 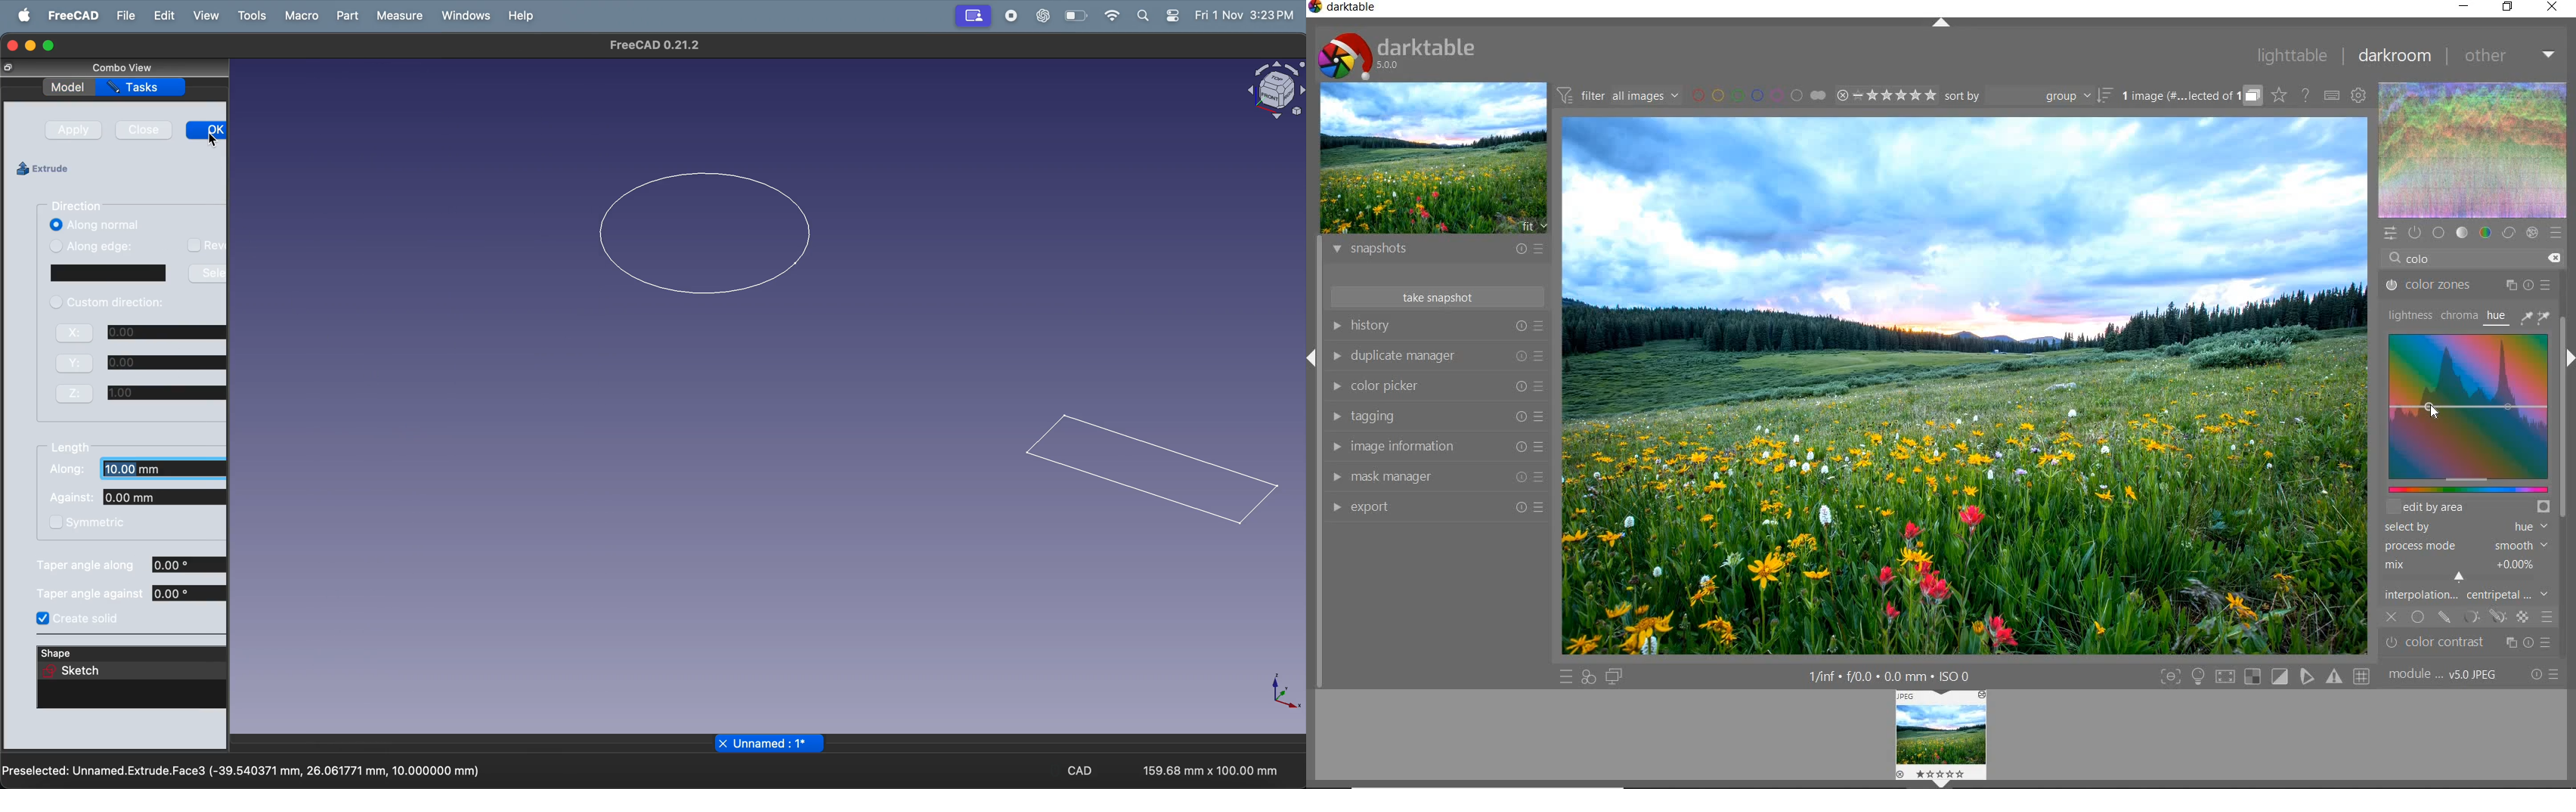 What do you see at coordinates (467, 16) in the screenshot?
I see `Window` at bounding box center [467, 16].